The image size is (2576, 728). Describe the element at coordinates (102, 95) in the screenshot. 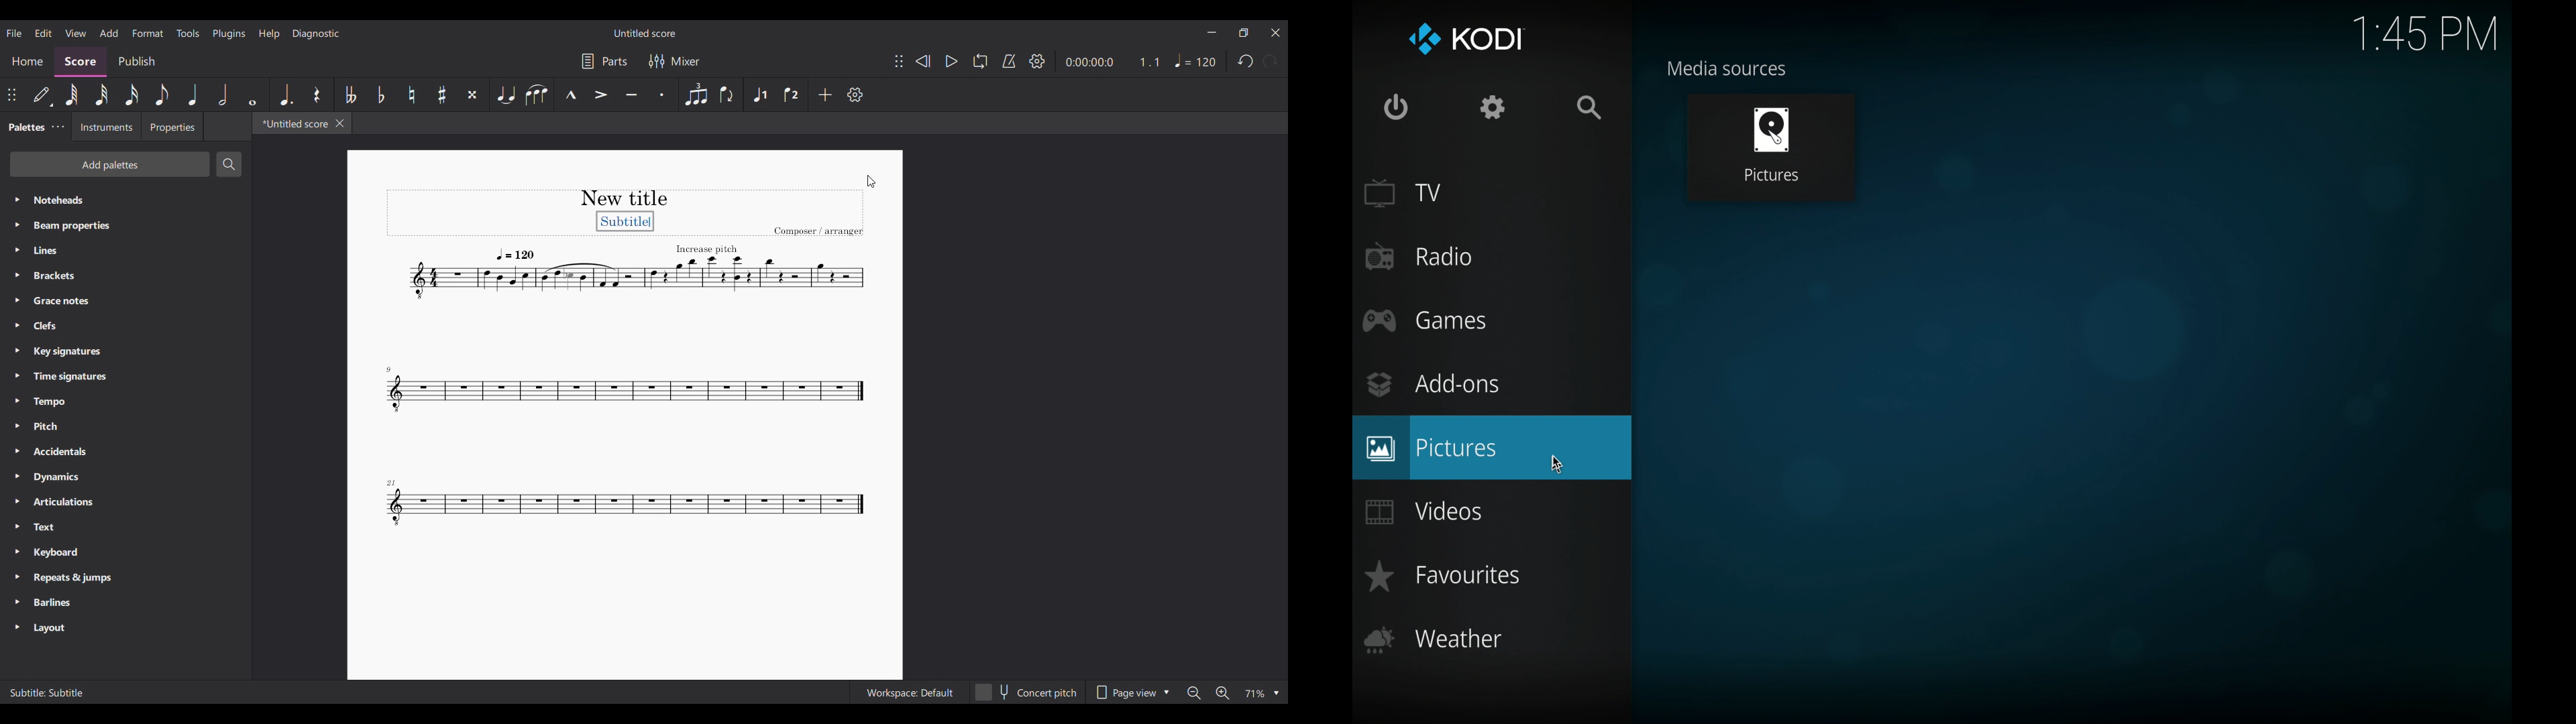

I see `32nd note` at that location.